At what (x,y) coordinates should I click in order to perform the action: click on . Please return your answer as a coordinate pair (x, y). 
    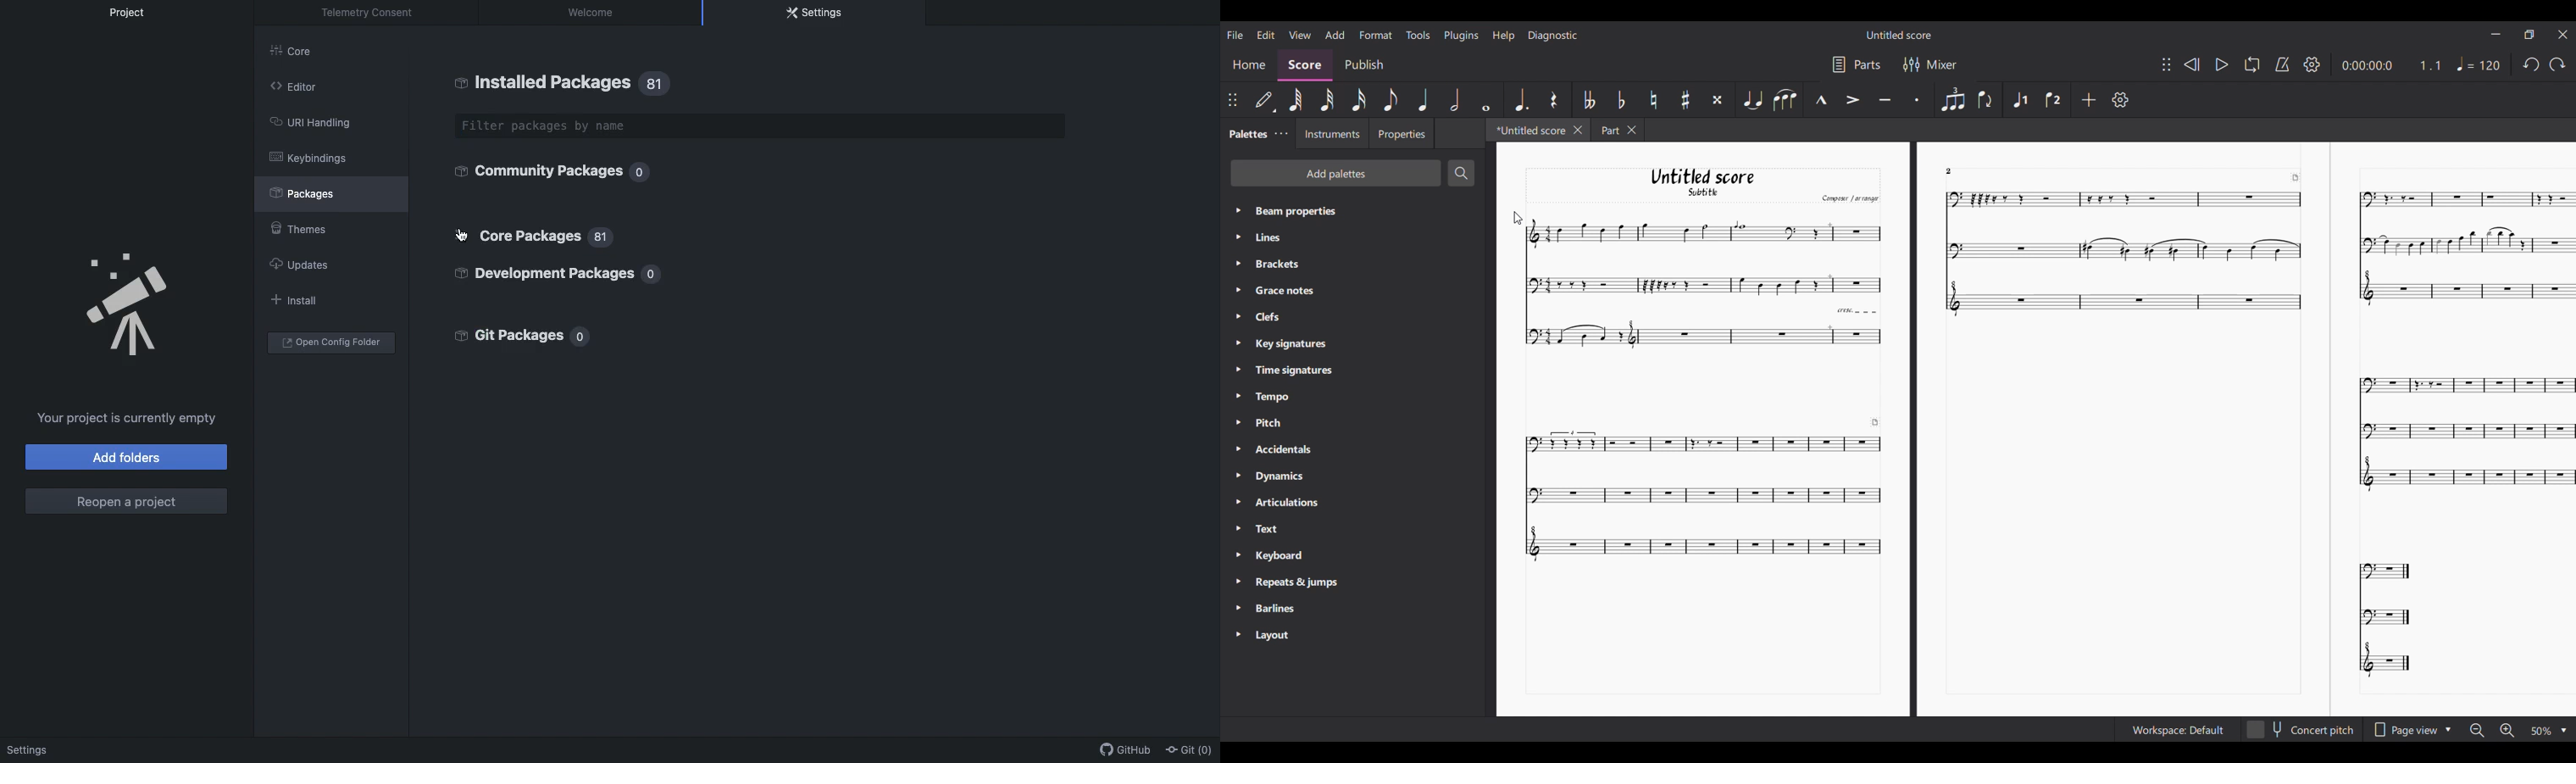
    Looking at the image, I should click on (2125, 297).